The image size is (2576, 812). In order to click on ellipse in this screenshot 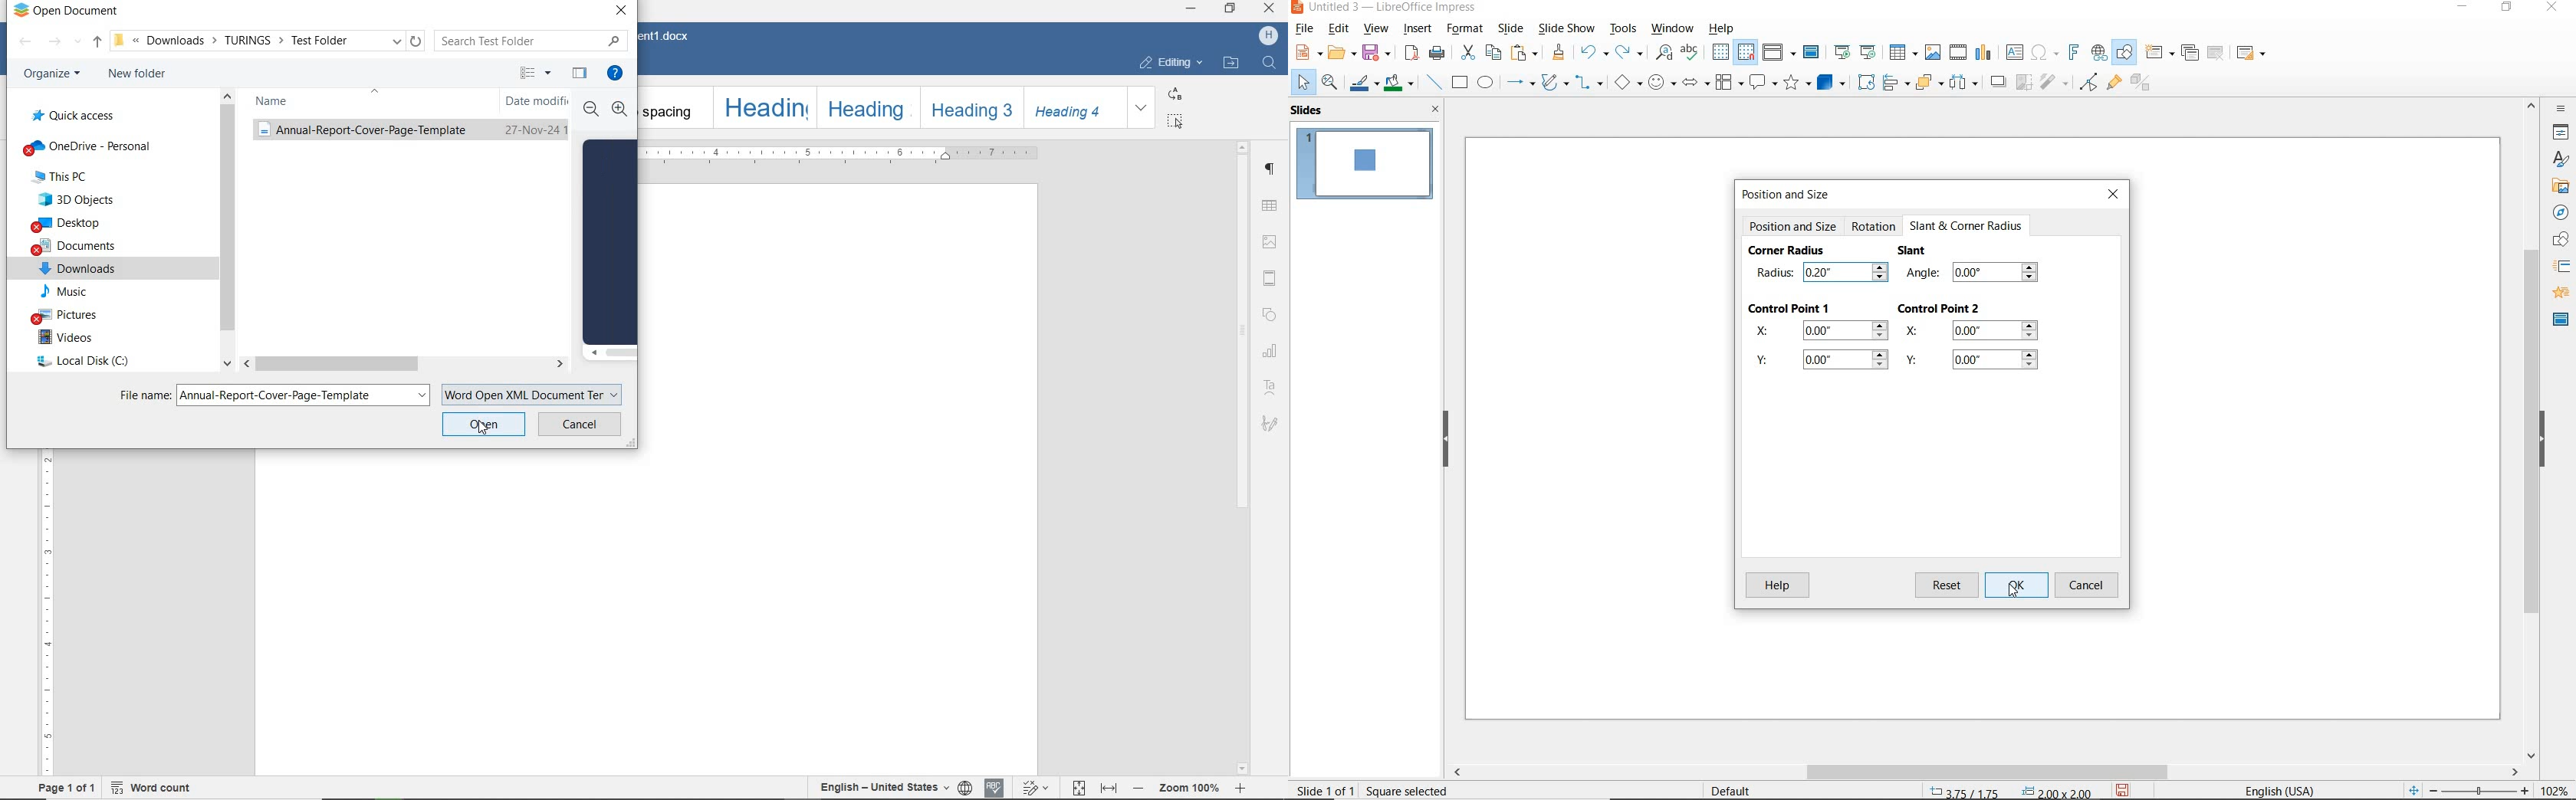, I will do `click(1486, 82)`.